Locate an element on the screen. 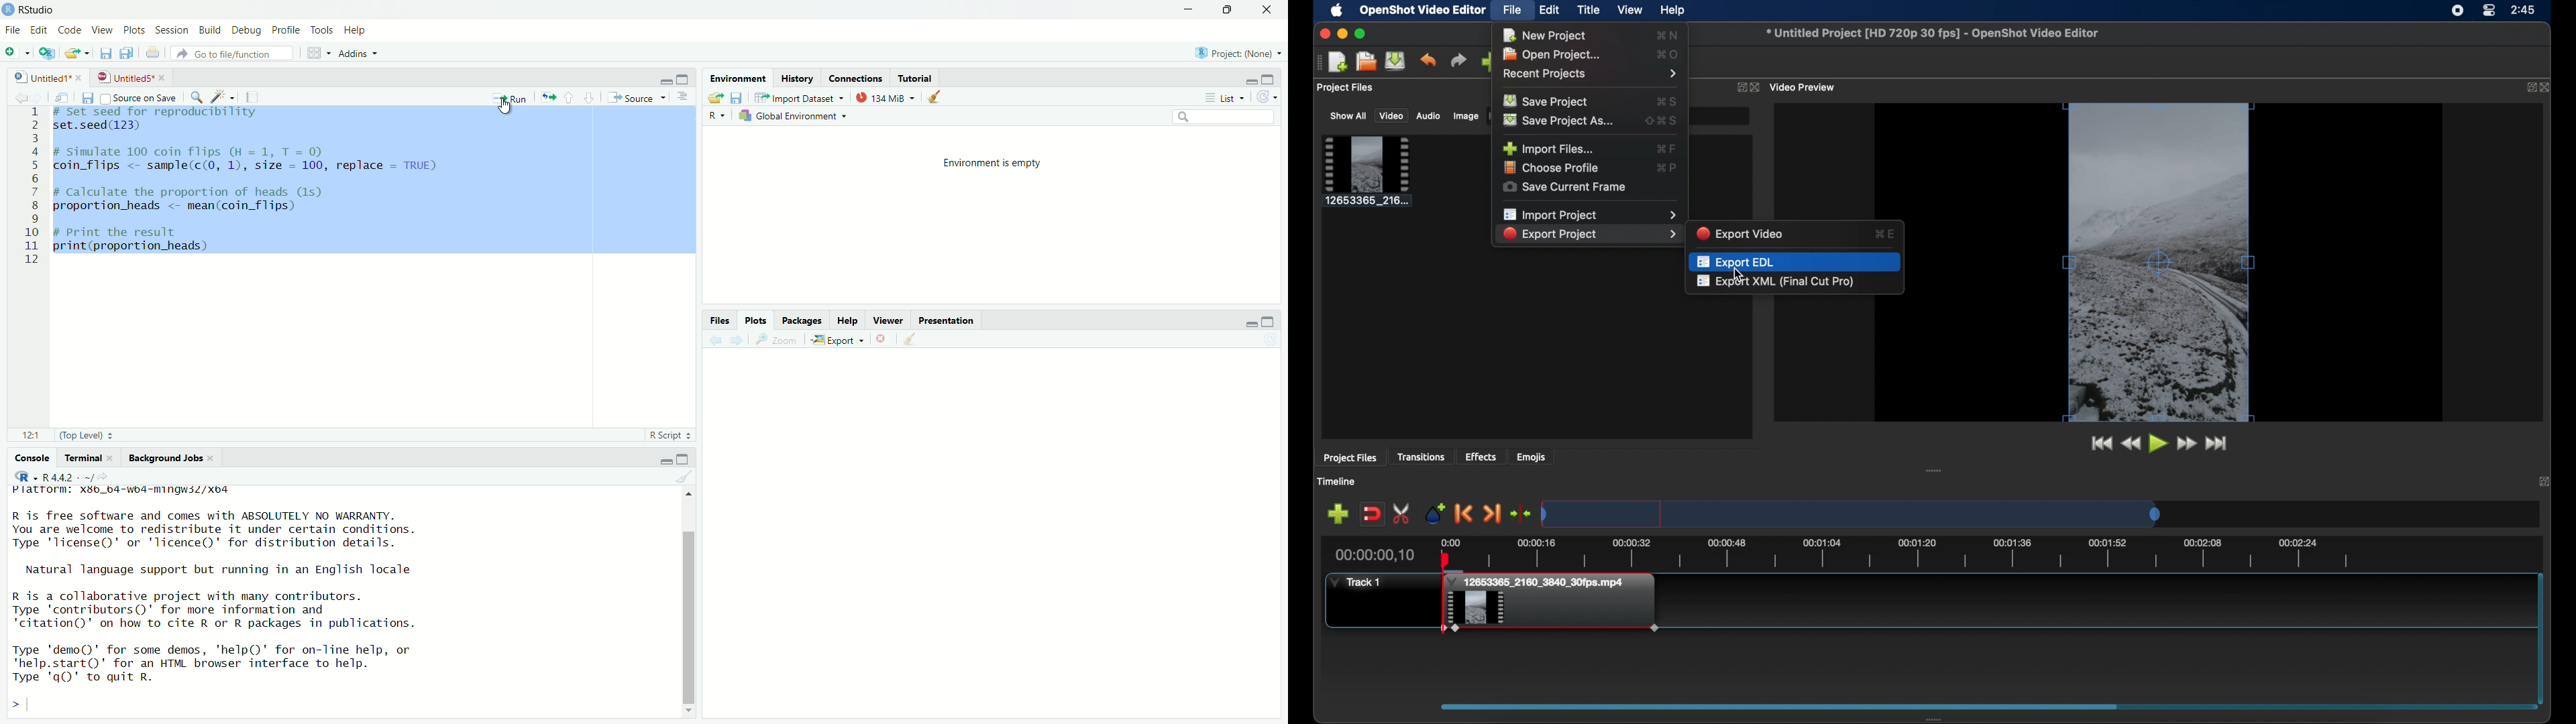 This screenshot has height=728, width=2576. search field is located at coordinates (1224, 116).